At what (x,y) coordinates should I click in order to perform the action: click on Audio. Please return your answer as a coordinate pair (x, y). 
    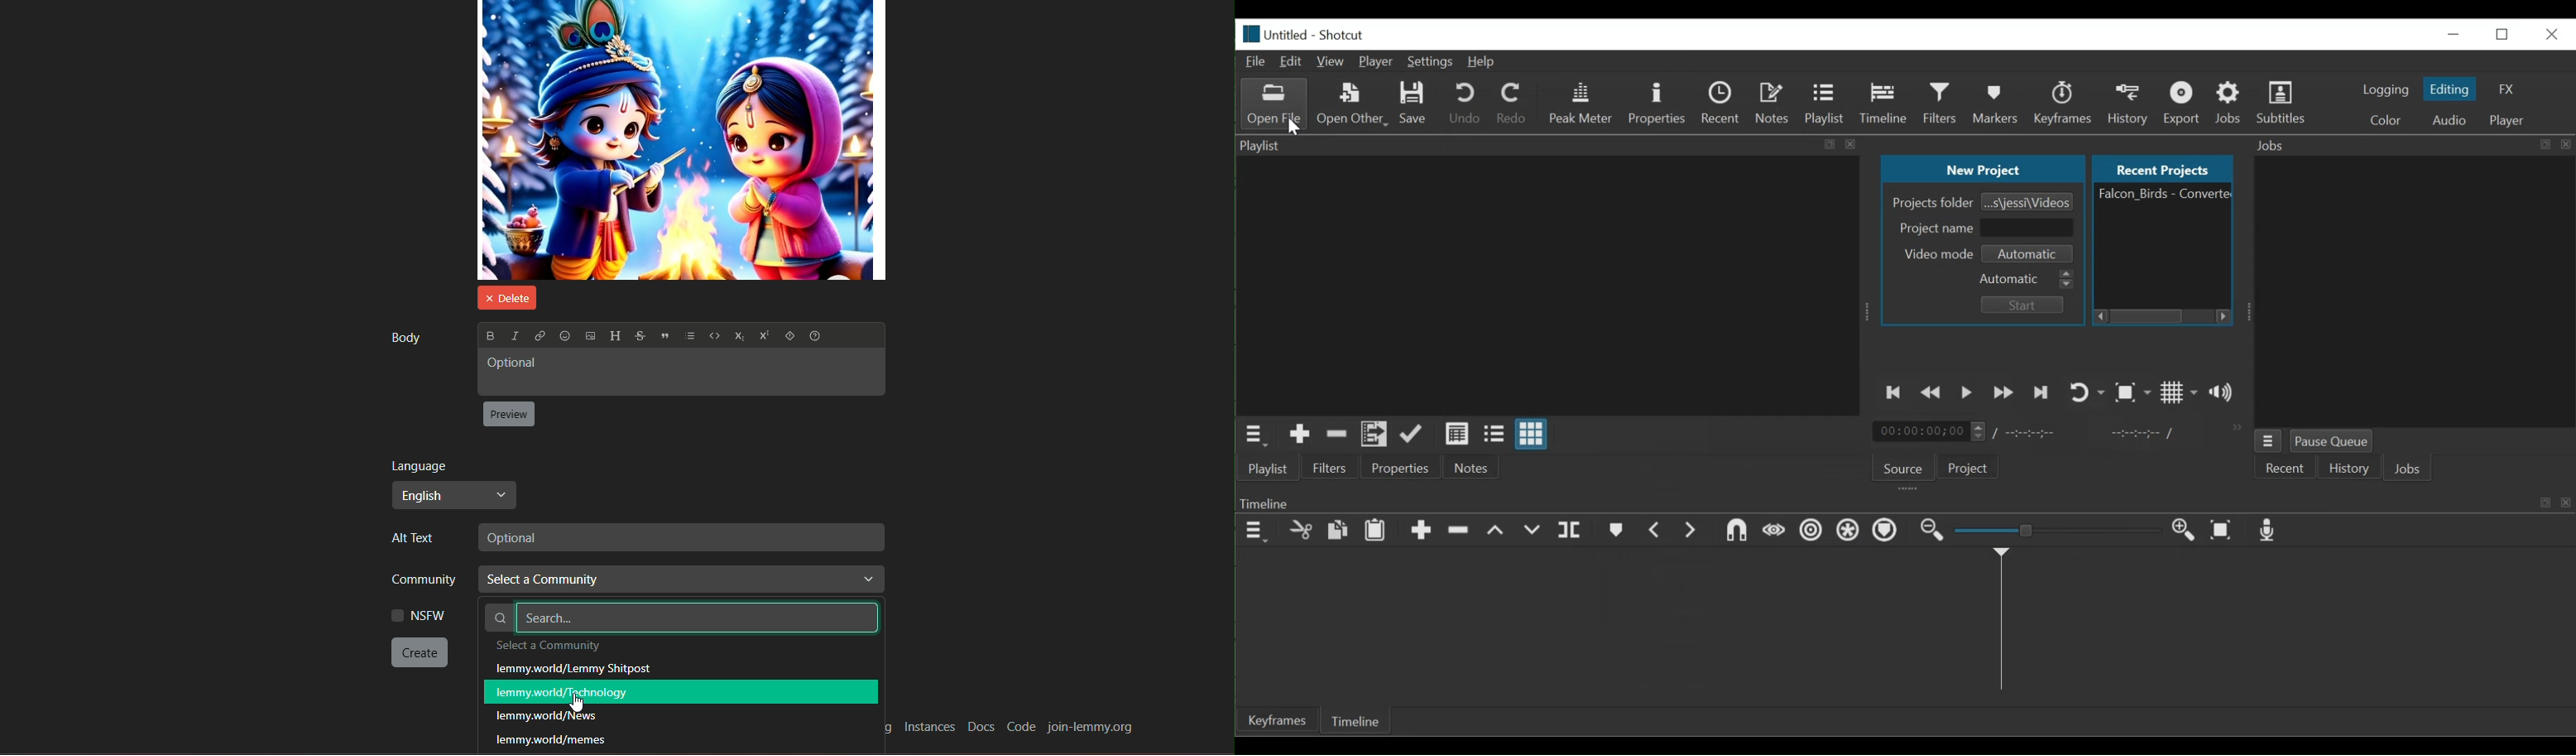
    Looking at the image, I should click on (2451, 120).